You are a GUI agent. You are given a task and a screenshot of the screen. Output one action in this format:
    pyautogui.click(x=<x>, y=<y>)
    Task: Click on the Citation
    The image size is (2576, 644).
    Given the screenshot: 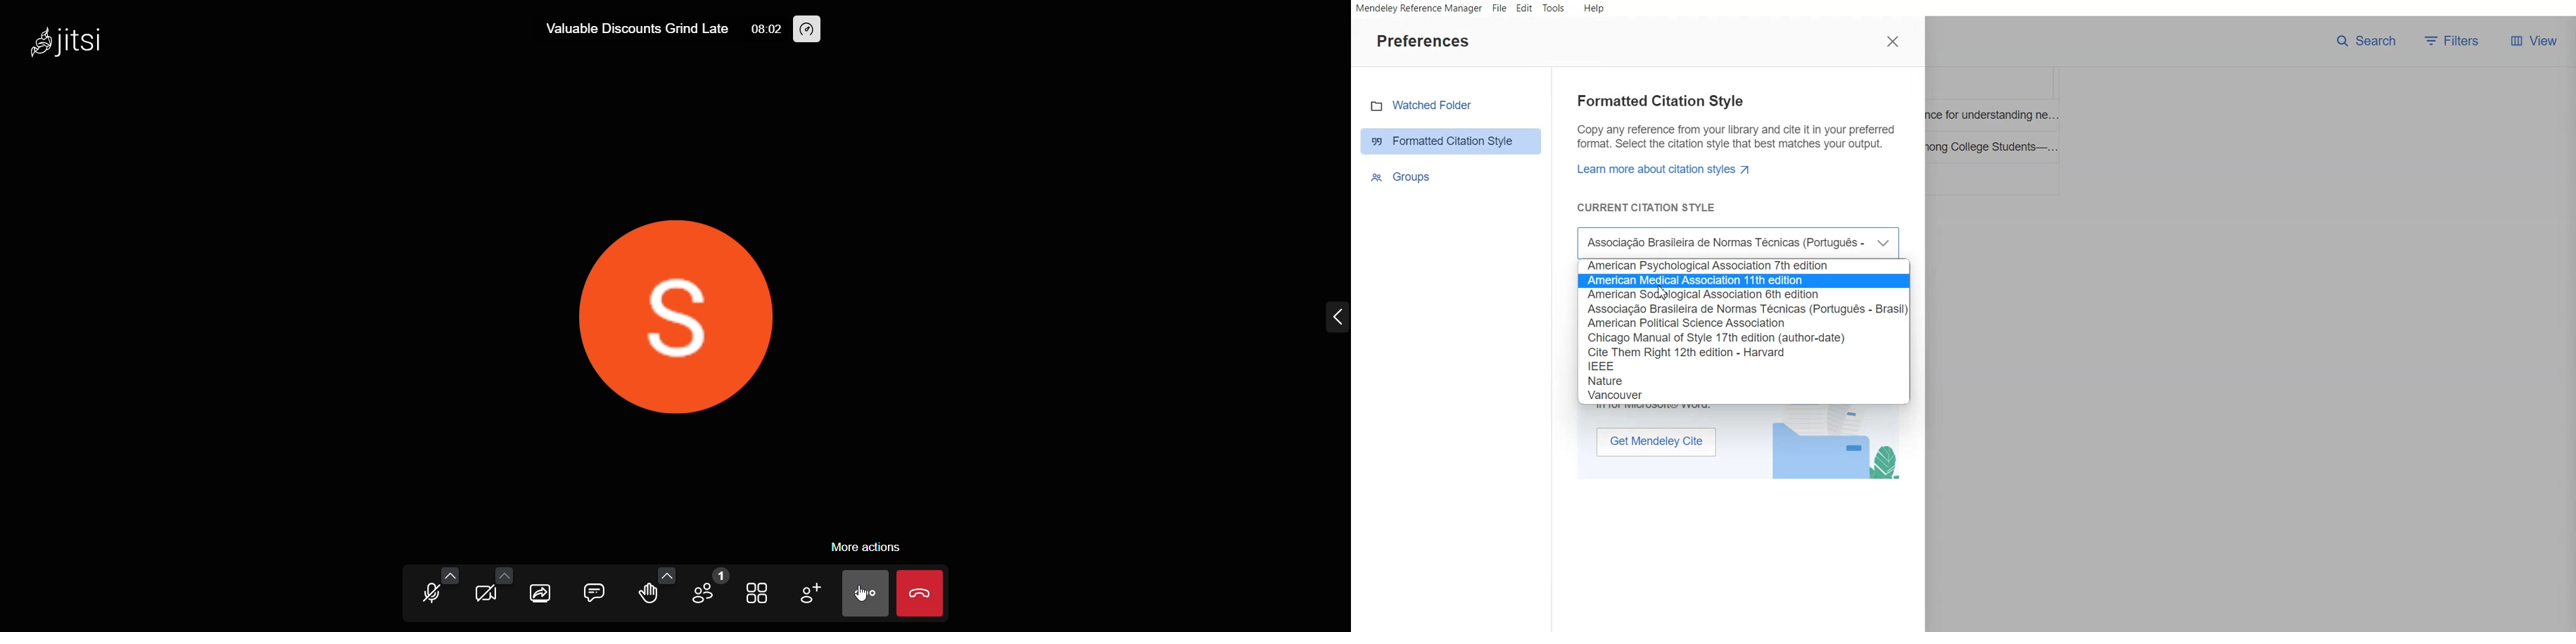 What is the action you would take?
    pyautogui.click(x=1617, y=395)
    